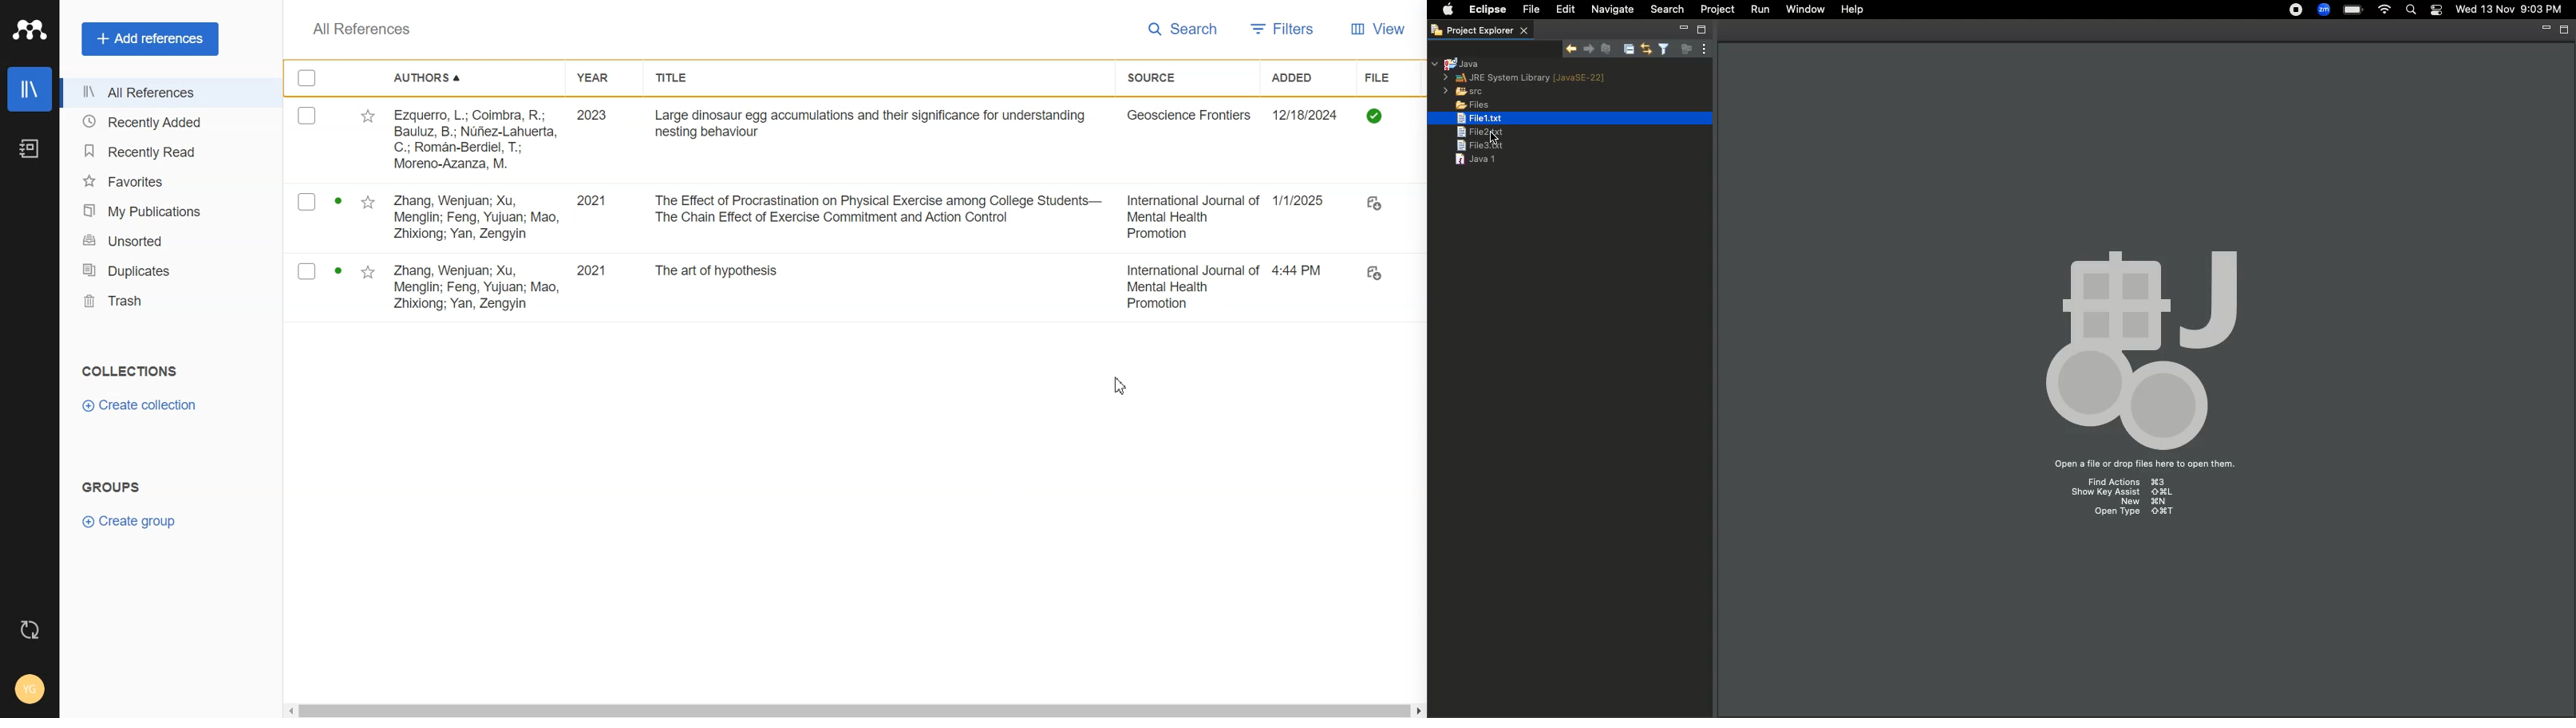  What do you see at coordinates (1458, 64) in the screenshot?
I see `Java` at bounding box center [1458, 64].